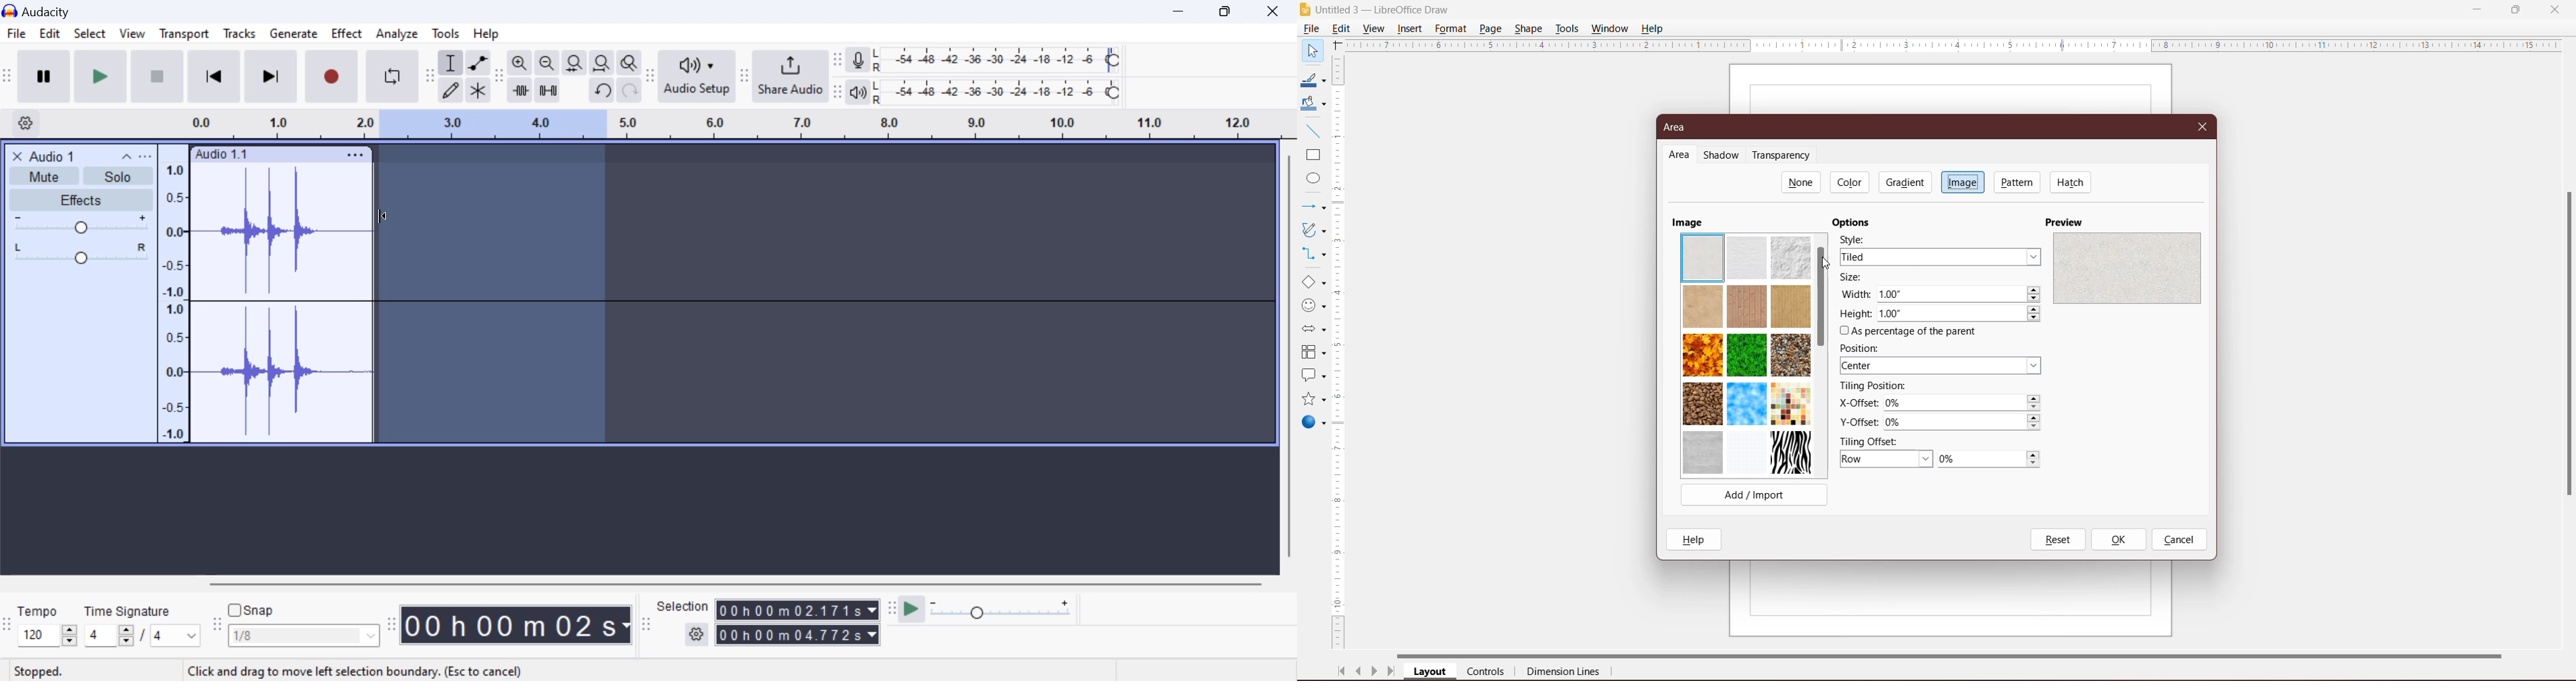 The height and width of the screenshot is (700, 2576). I want to click on Audio Clip, so click(280, 303).